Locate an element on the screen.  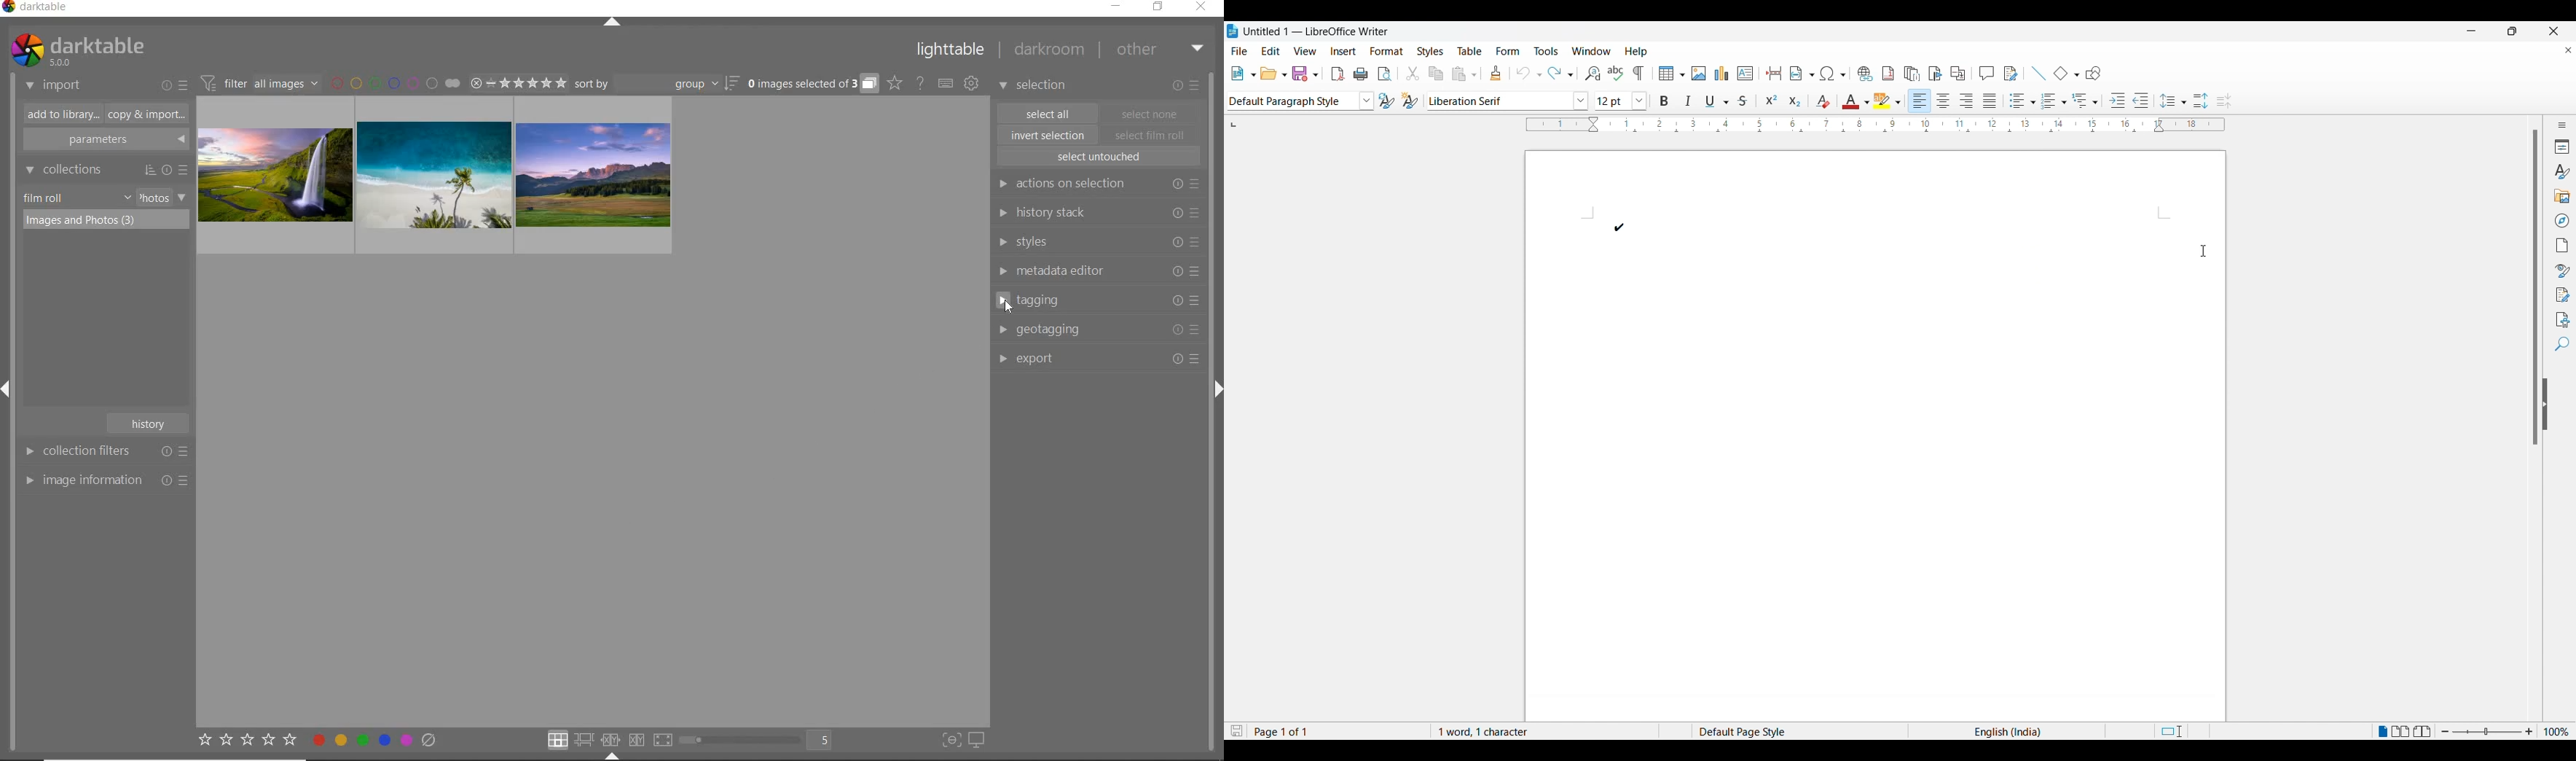
font style is located at coordinates (1508, 99).